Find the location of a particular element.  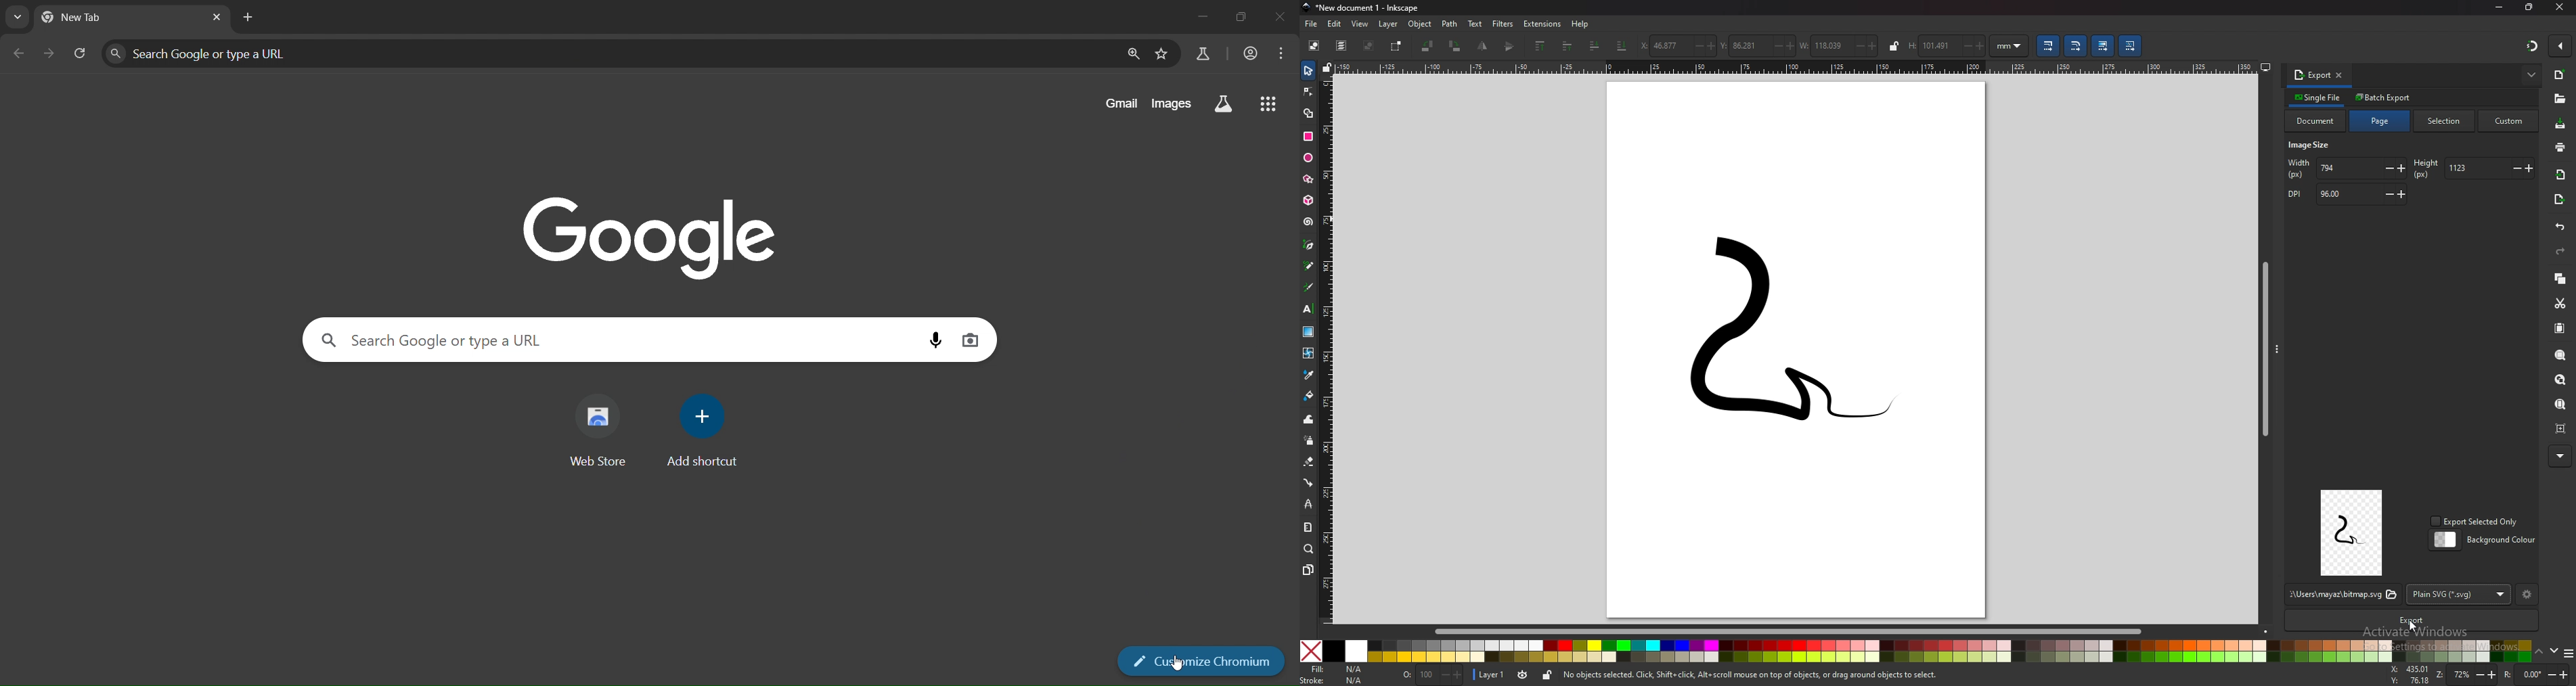

calligraphy is located at coordinates (1309, 286).